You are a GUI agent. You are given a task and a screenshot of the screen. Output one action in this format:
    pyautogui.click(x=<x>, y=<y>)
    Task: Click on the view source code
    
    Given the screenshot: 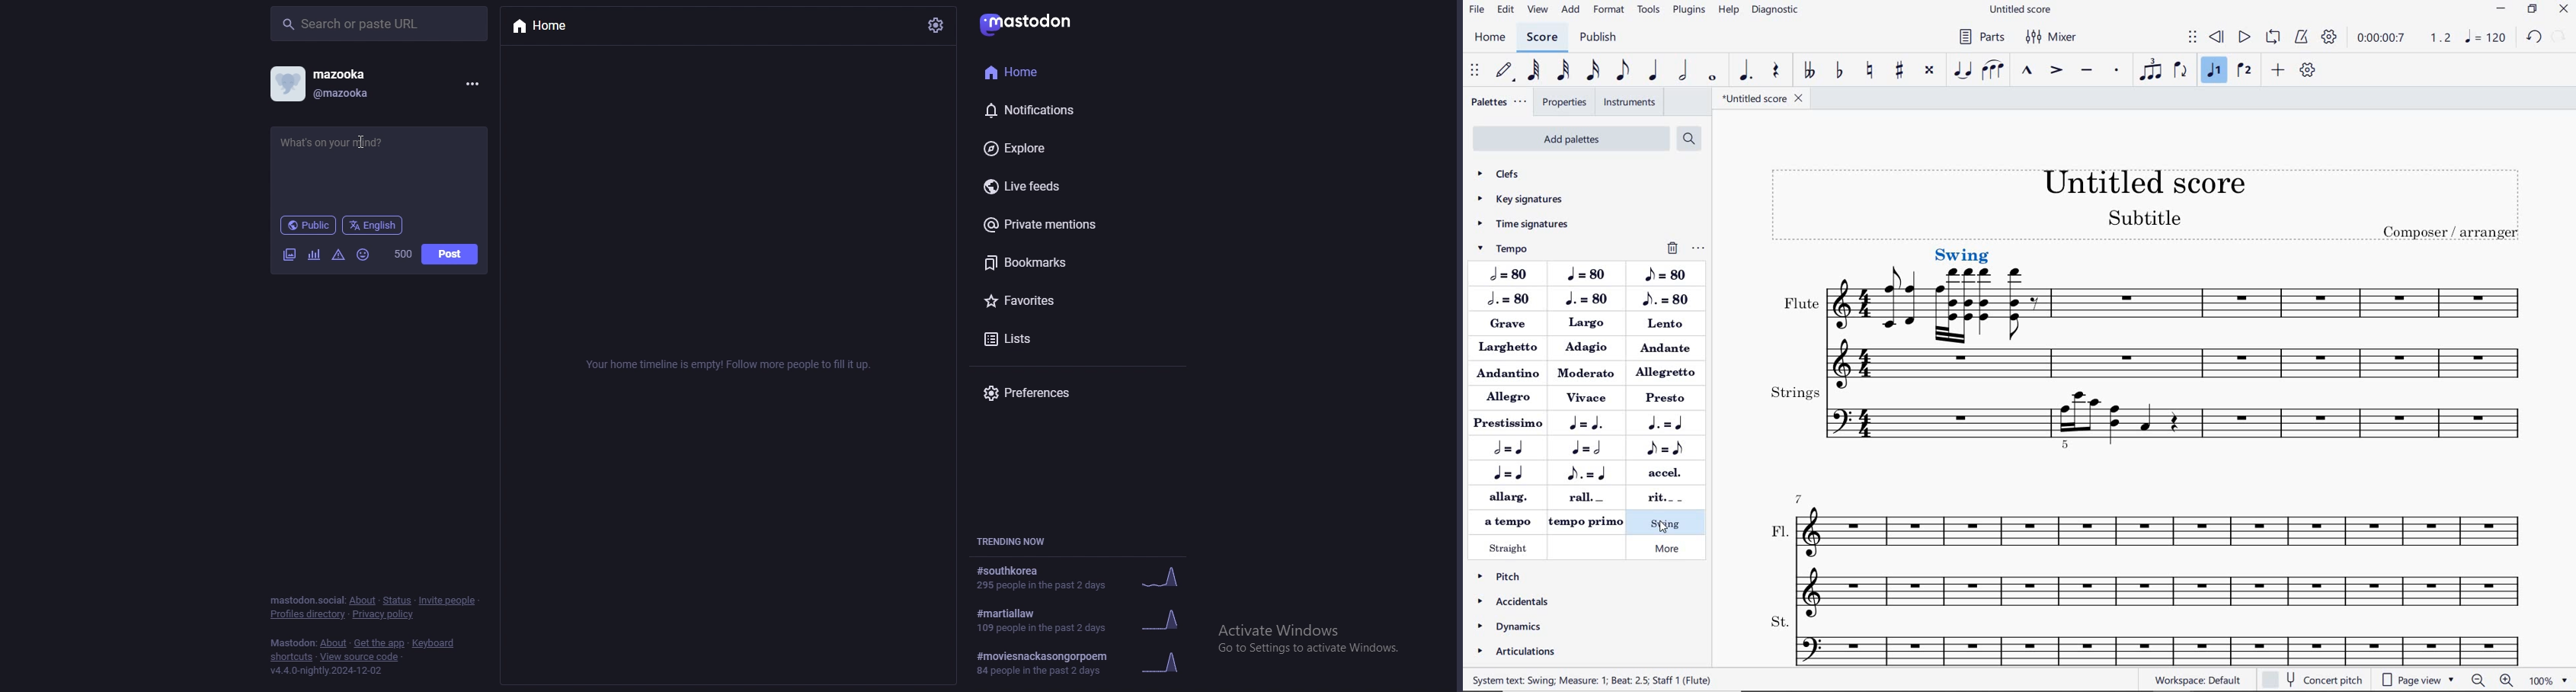 What is the action you would take?
    pyautogui.click(x=360, y=657)
    